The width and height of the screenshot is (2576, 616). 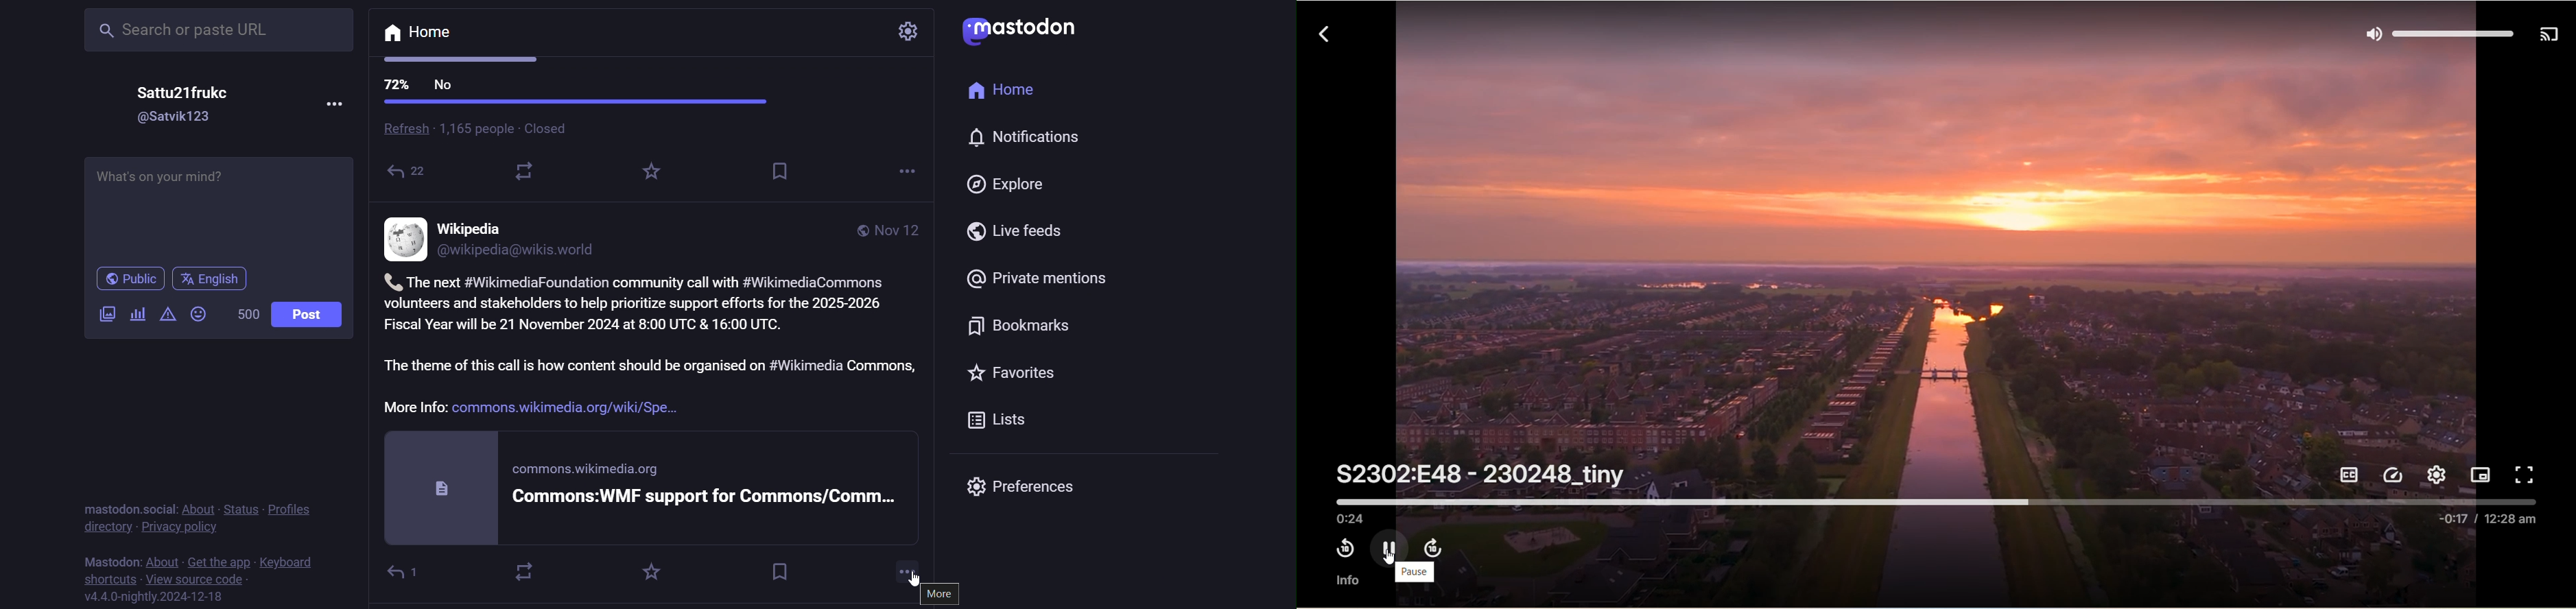 I want to click on favorite, so click(x=1018, y=378).